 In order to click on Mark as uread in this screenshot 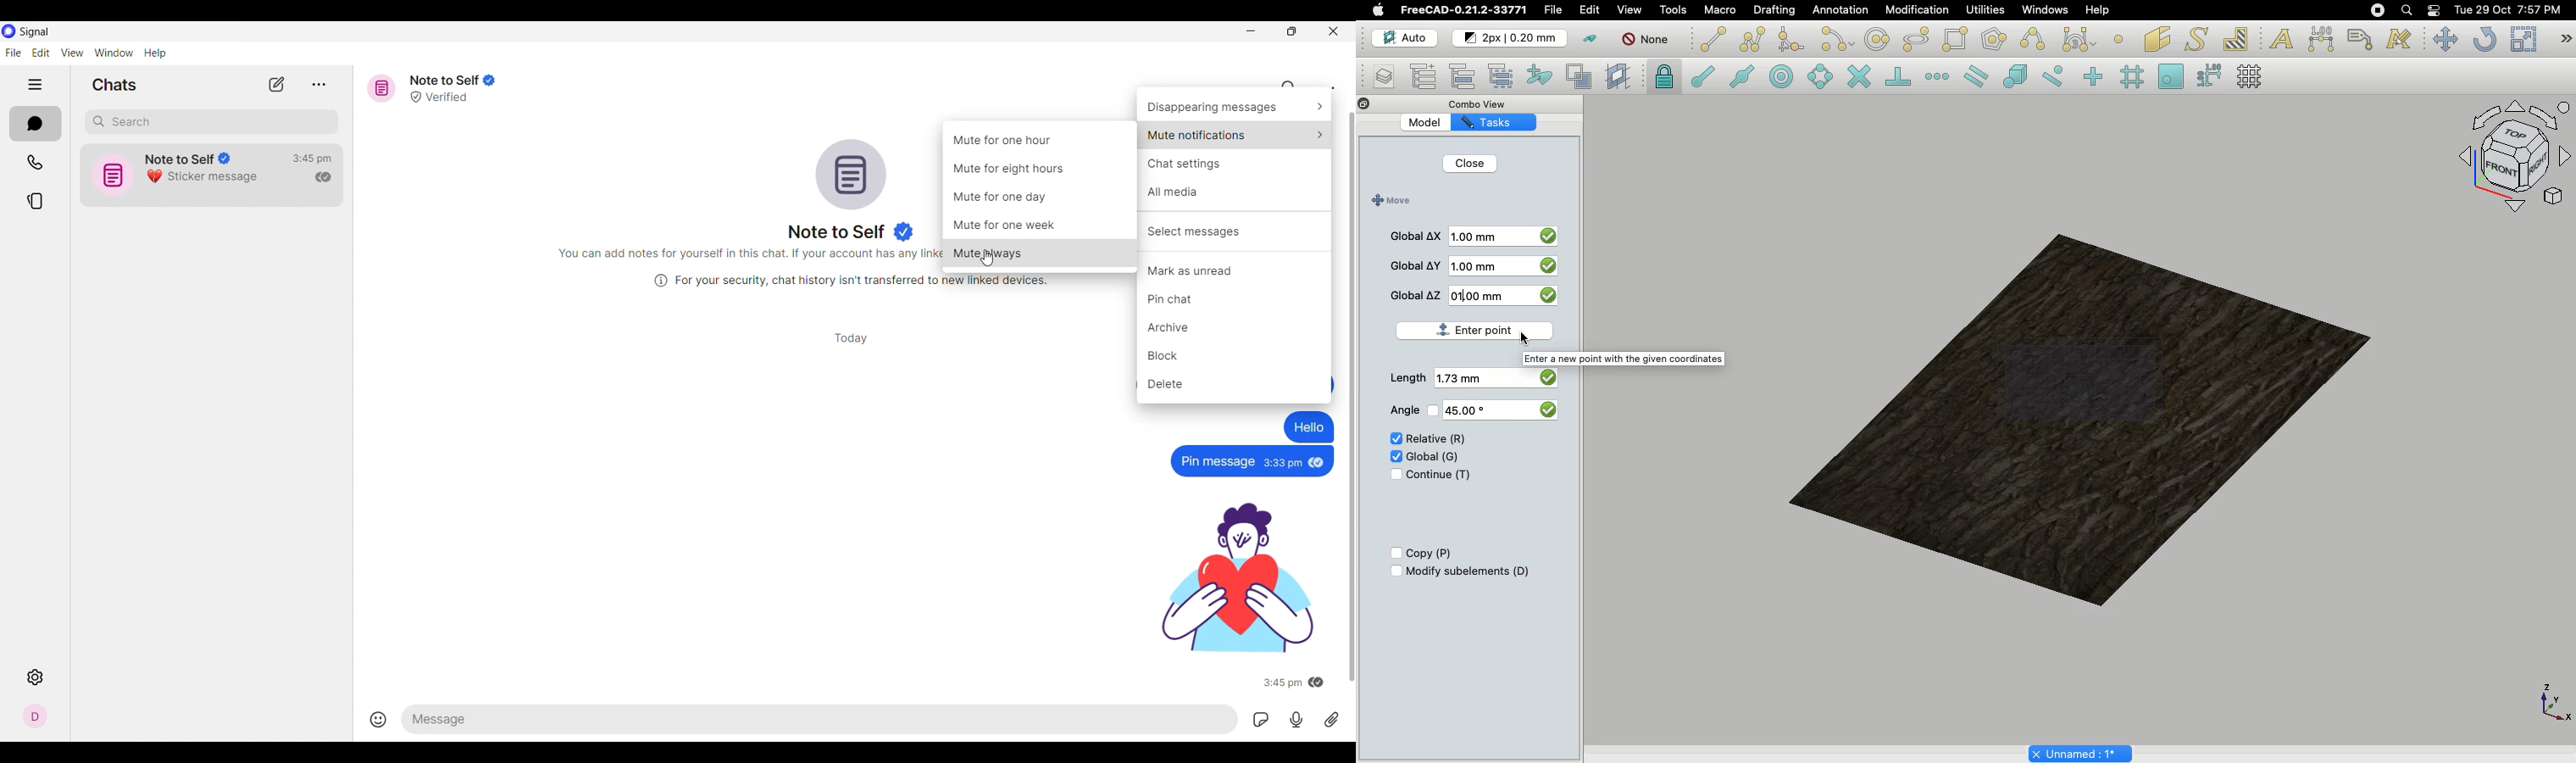, I will do `click(1234, 271)`.